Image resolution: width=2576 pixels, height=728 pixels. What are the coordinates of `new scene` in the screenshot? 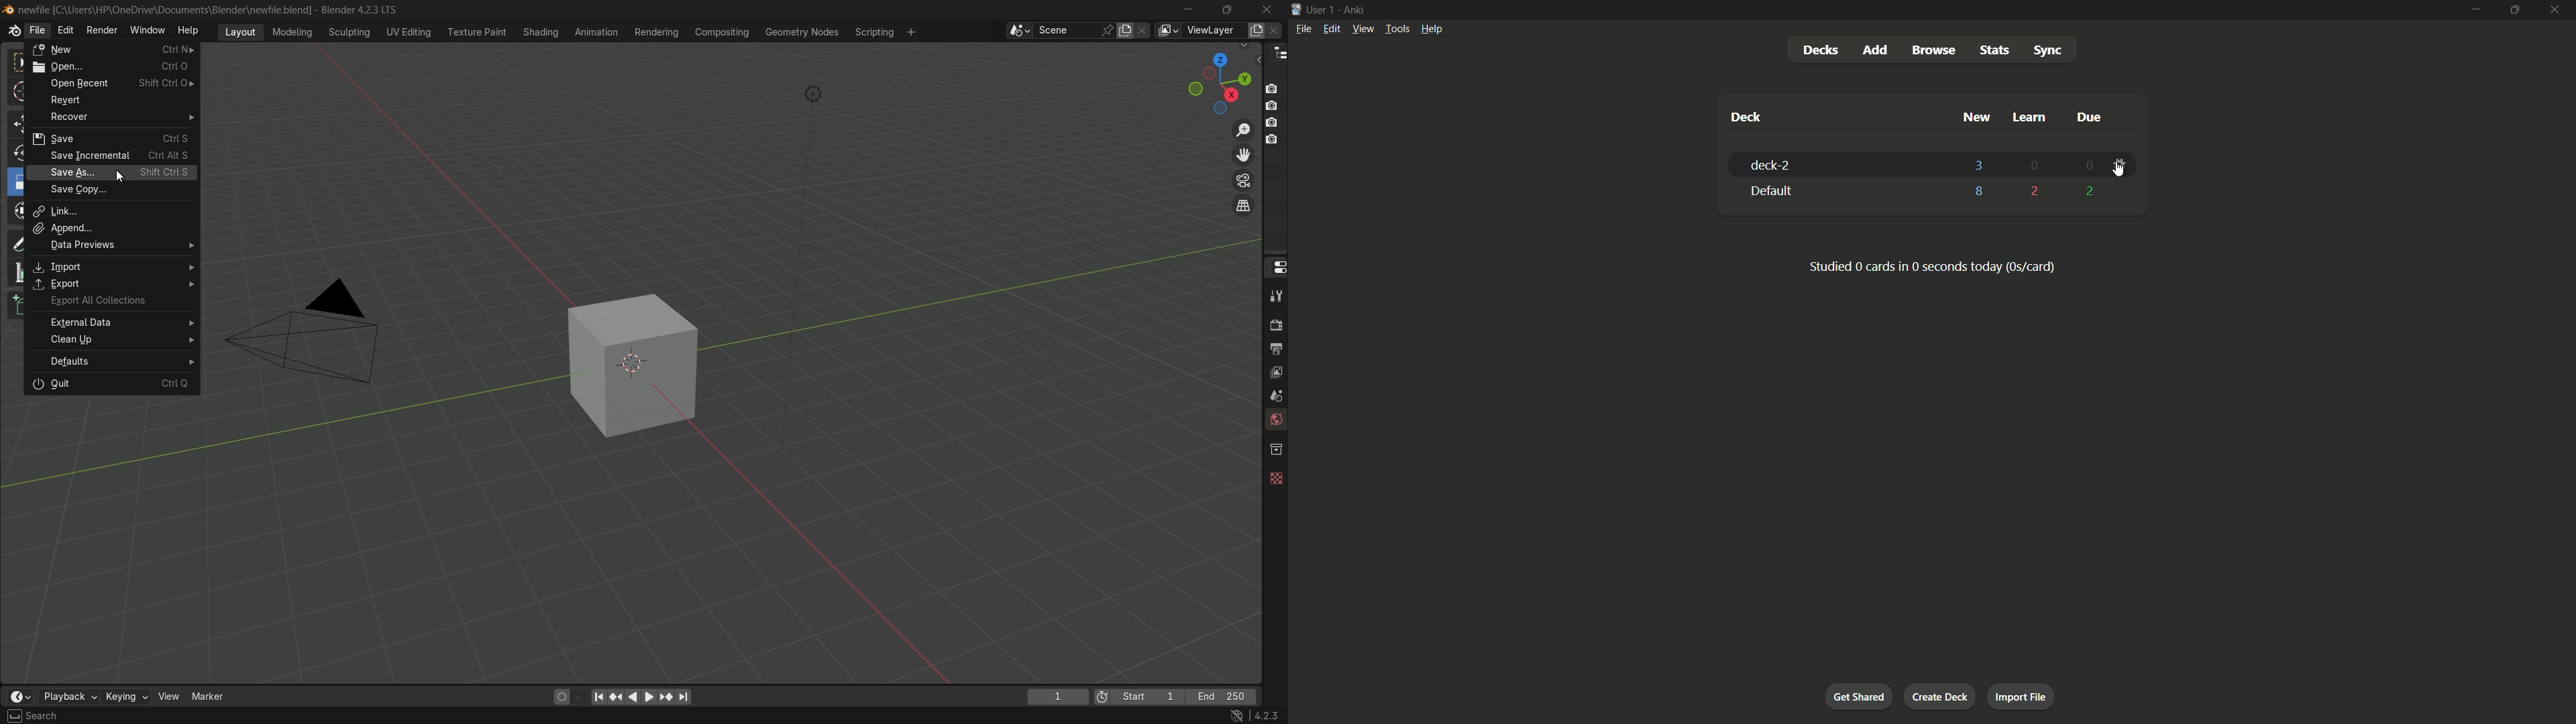 It's located at (1128, 30).